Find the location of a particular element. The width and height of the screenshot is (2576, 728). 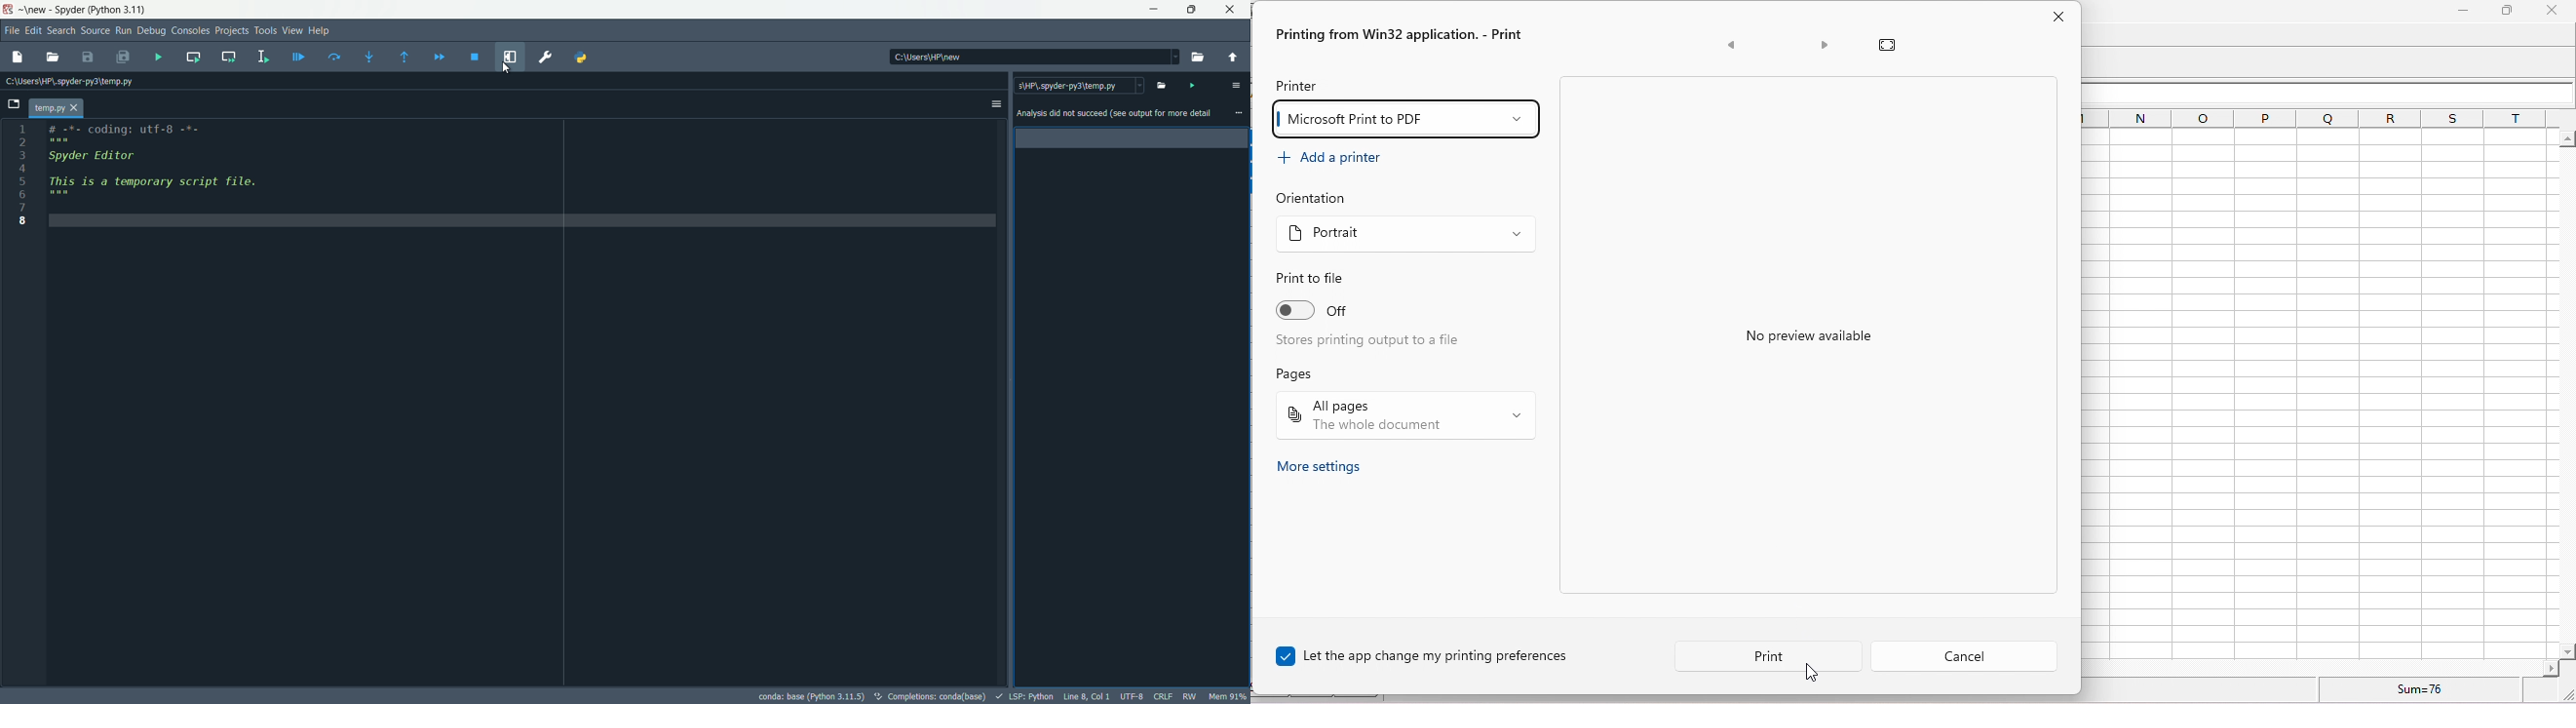

printing from win32 is located at coordinates (1403, 34).